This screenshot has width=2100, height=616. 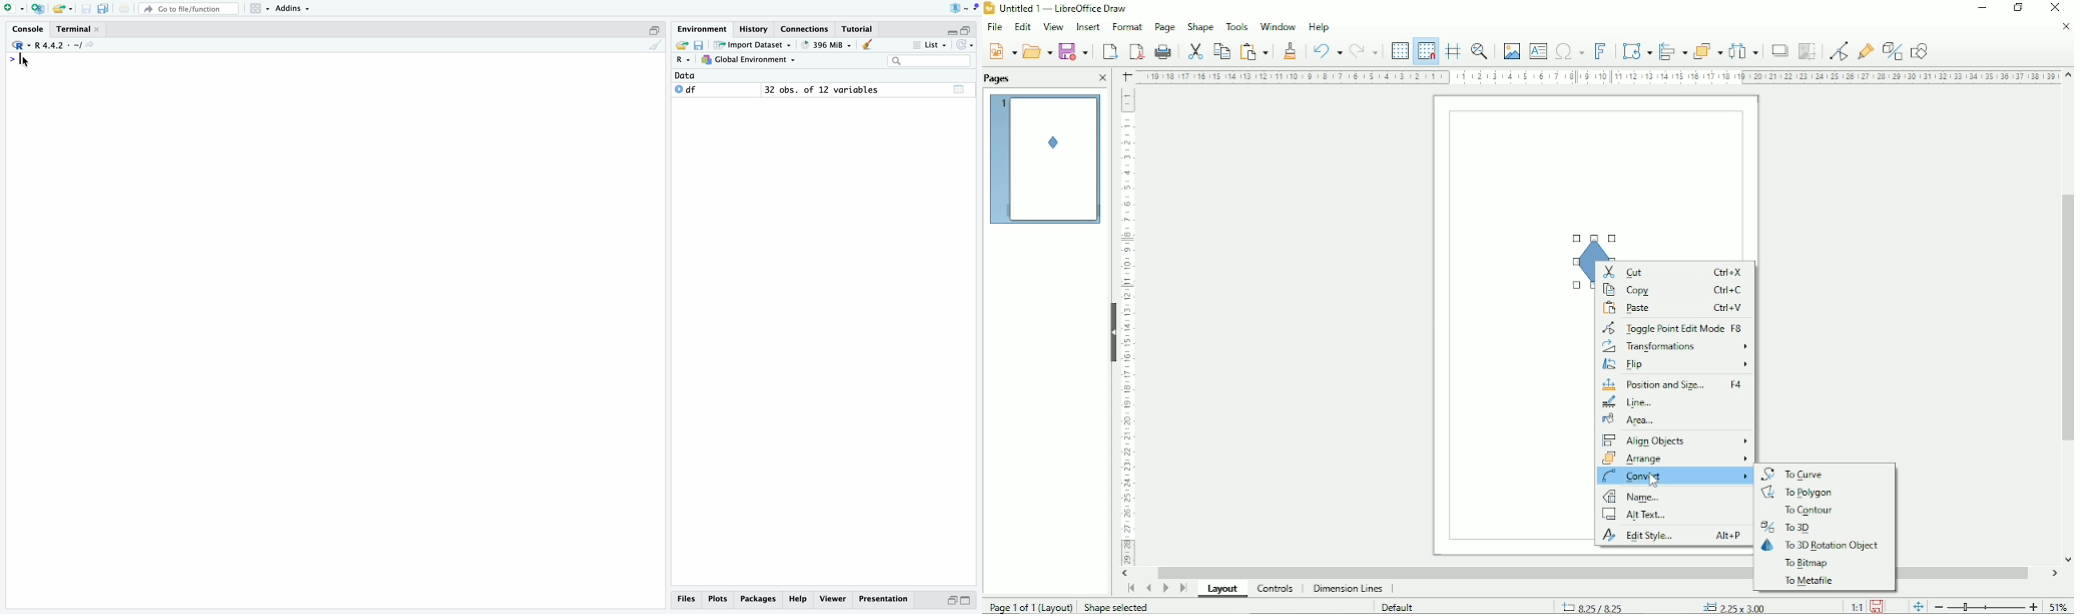 What do you see at coordinates (966, 601) in the screenshot?
I see `switch to full view` at bounding box center [966, 601].